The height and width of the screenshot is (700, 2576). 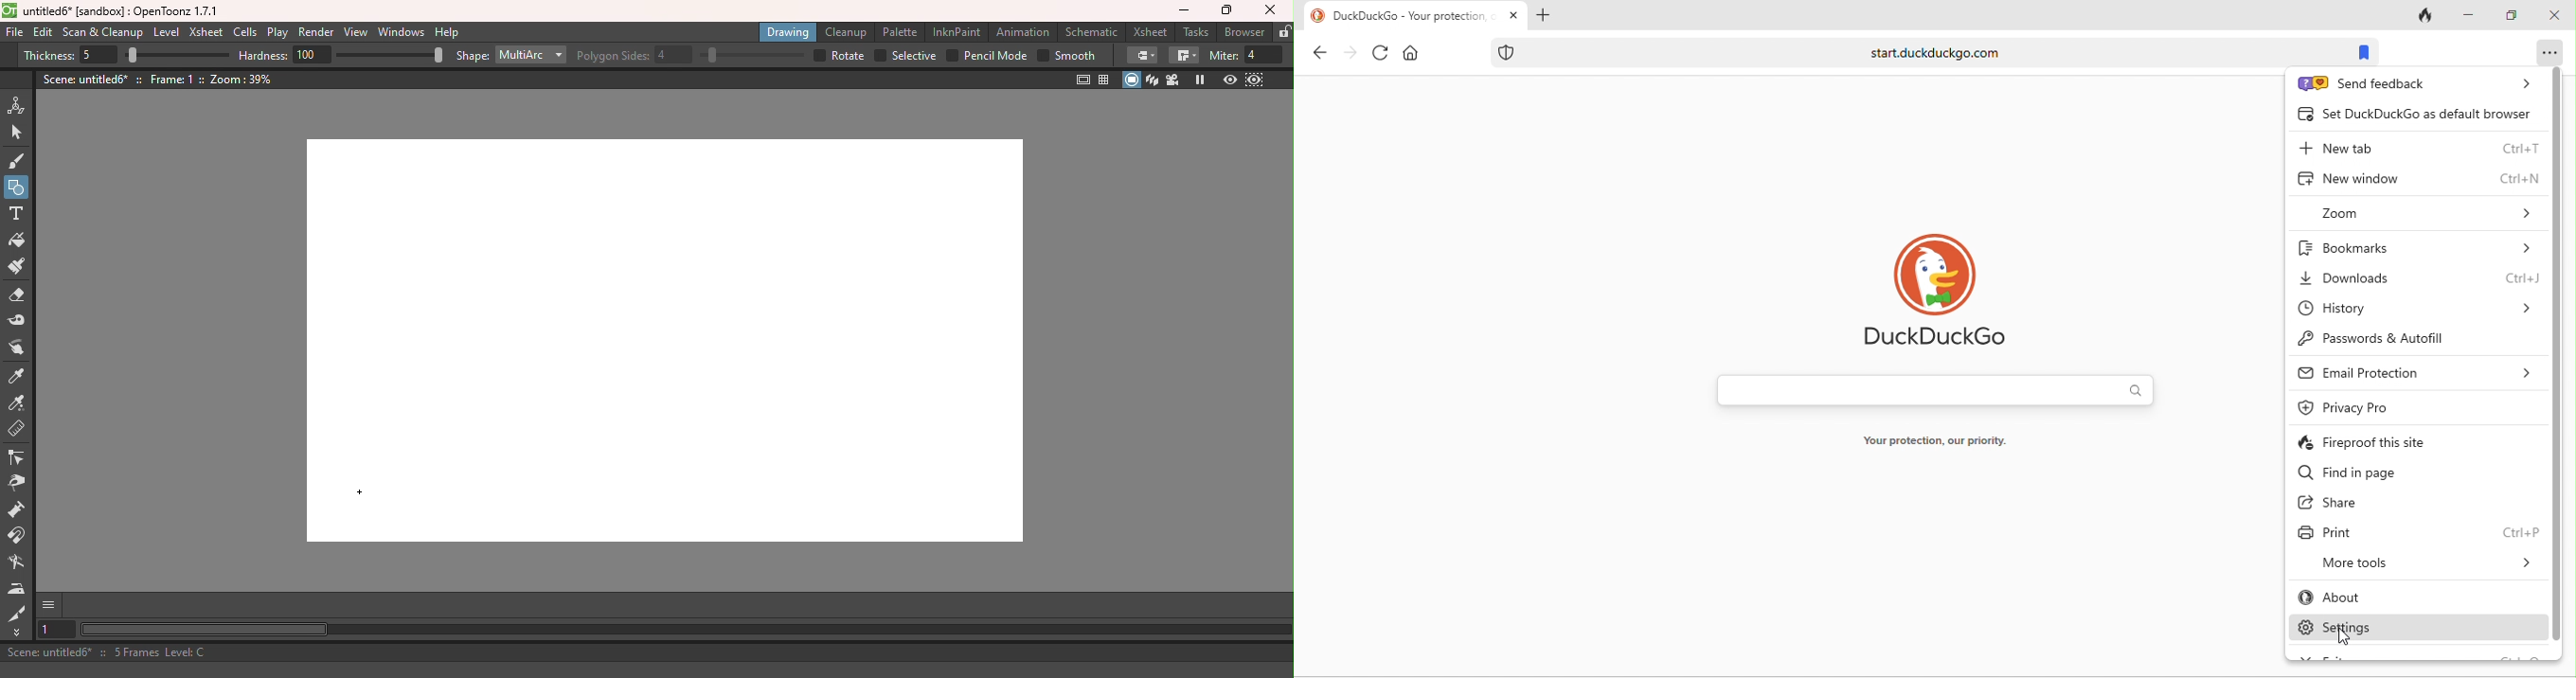 What do you see at coordinates (50, 605) in the screenshot?
I see `GUI Show/hide` at bounding box center [50, 605].